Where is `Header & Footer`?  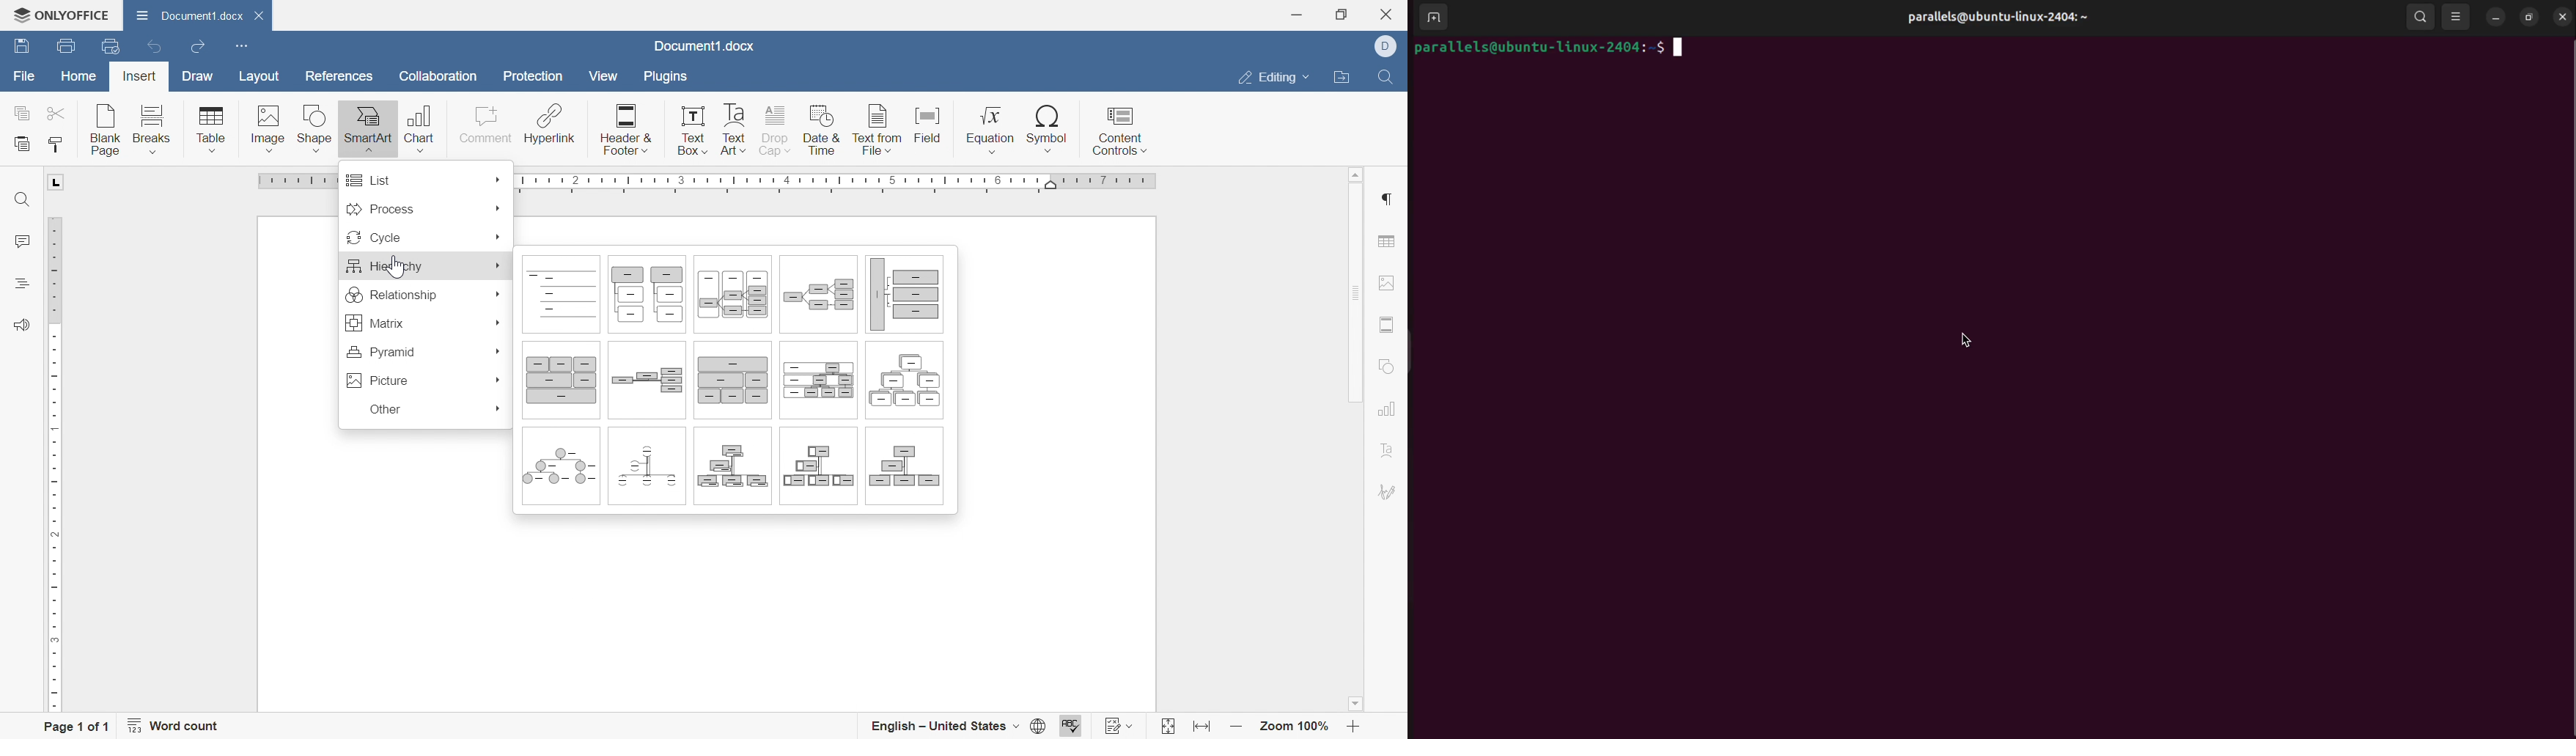 Header & Footer is located at coordinates (626, 130).